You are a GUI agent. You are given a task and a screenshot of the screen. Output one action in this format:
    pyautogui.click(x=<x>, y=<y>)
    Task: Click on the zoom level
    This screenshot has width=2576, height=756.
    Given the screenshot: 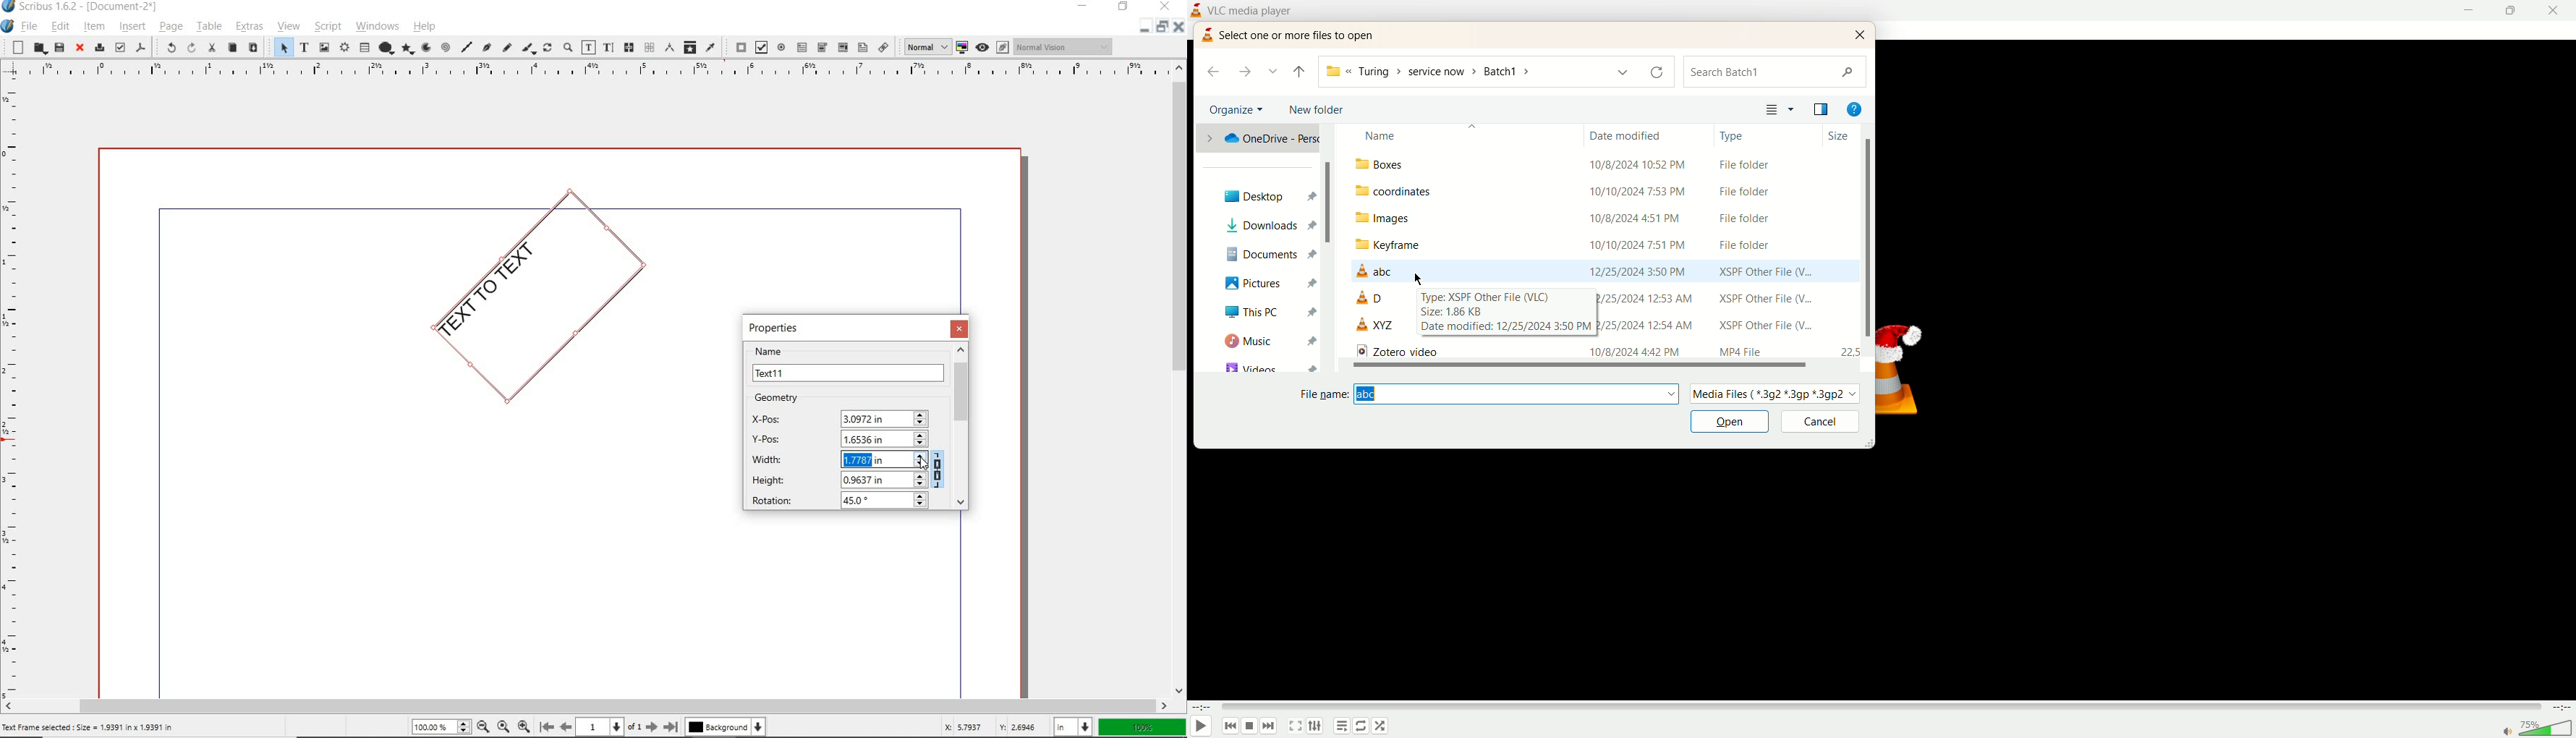 What is the action you would take?
    pyautogui.click(x=444, y=728)
    